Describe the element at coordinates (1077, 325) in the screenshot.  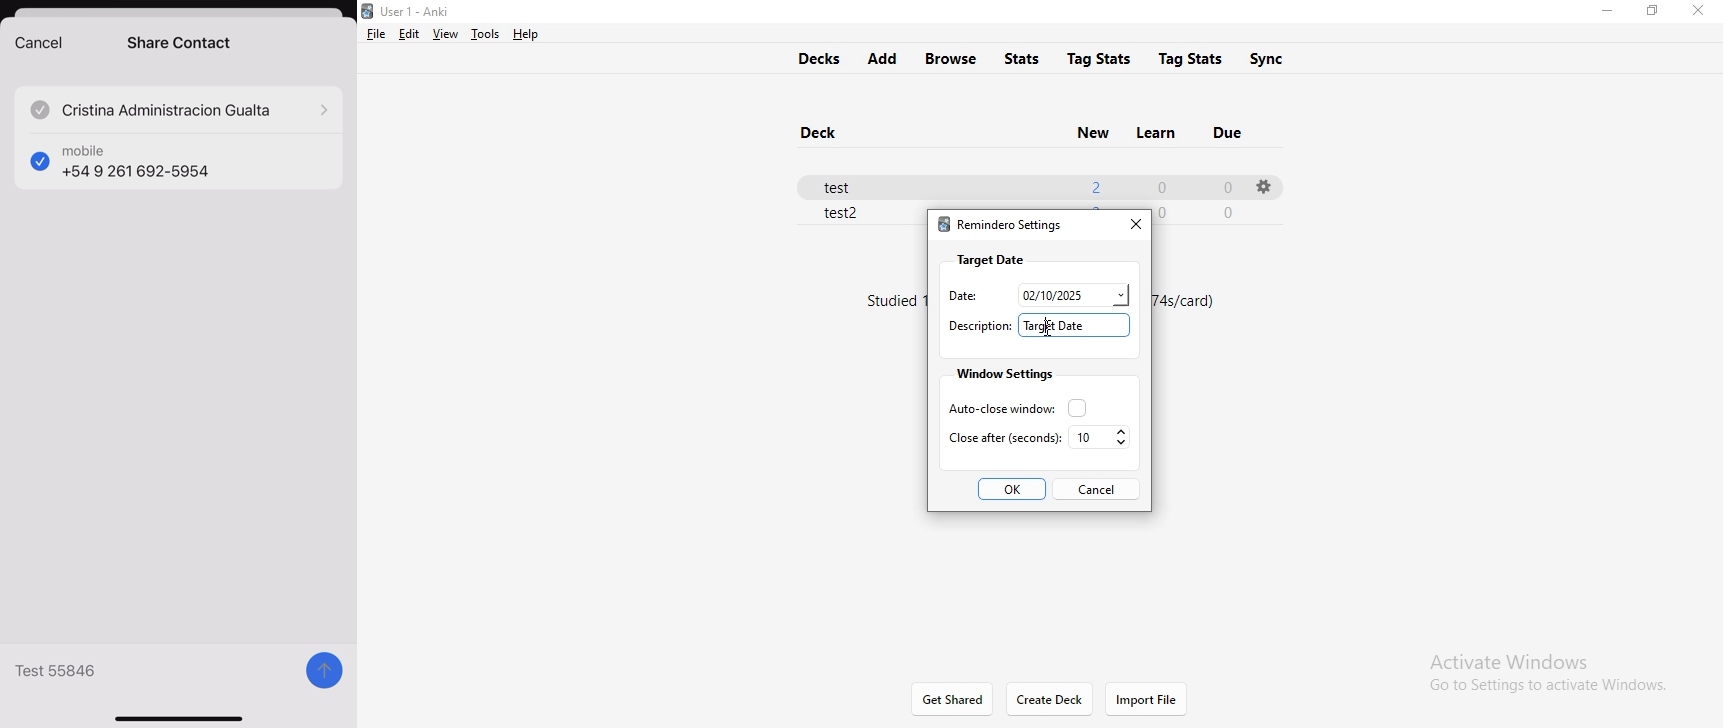
I see `target date` at that location.